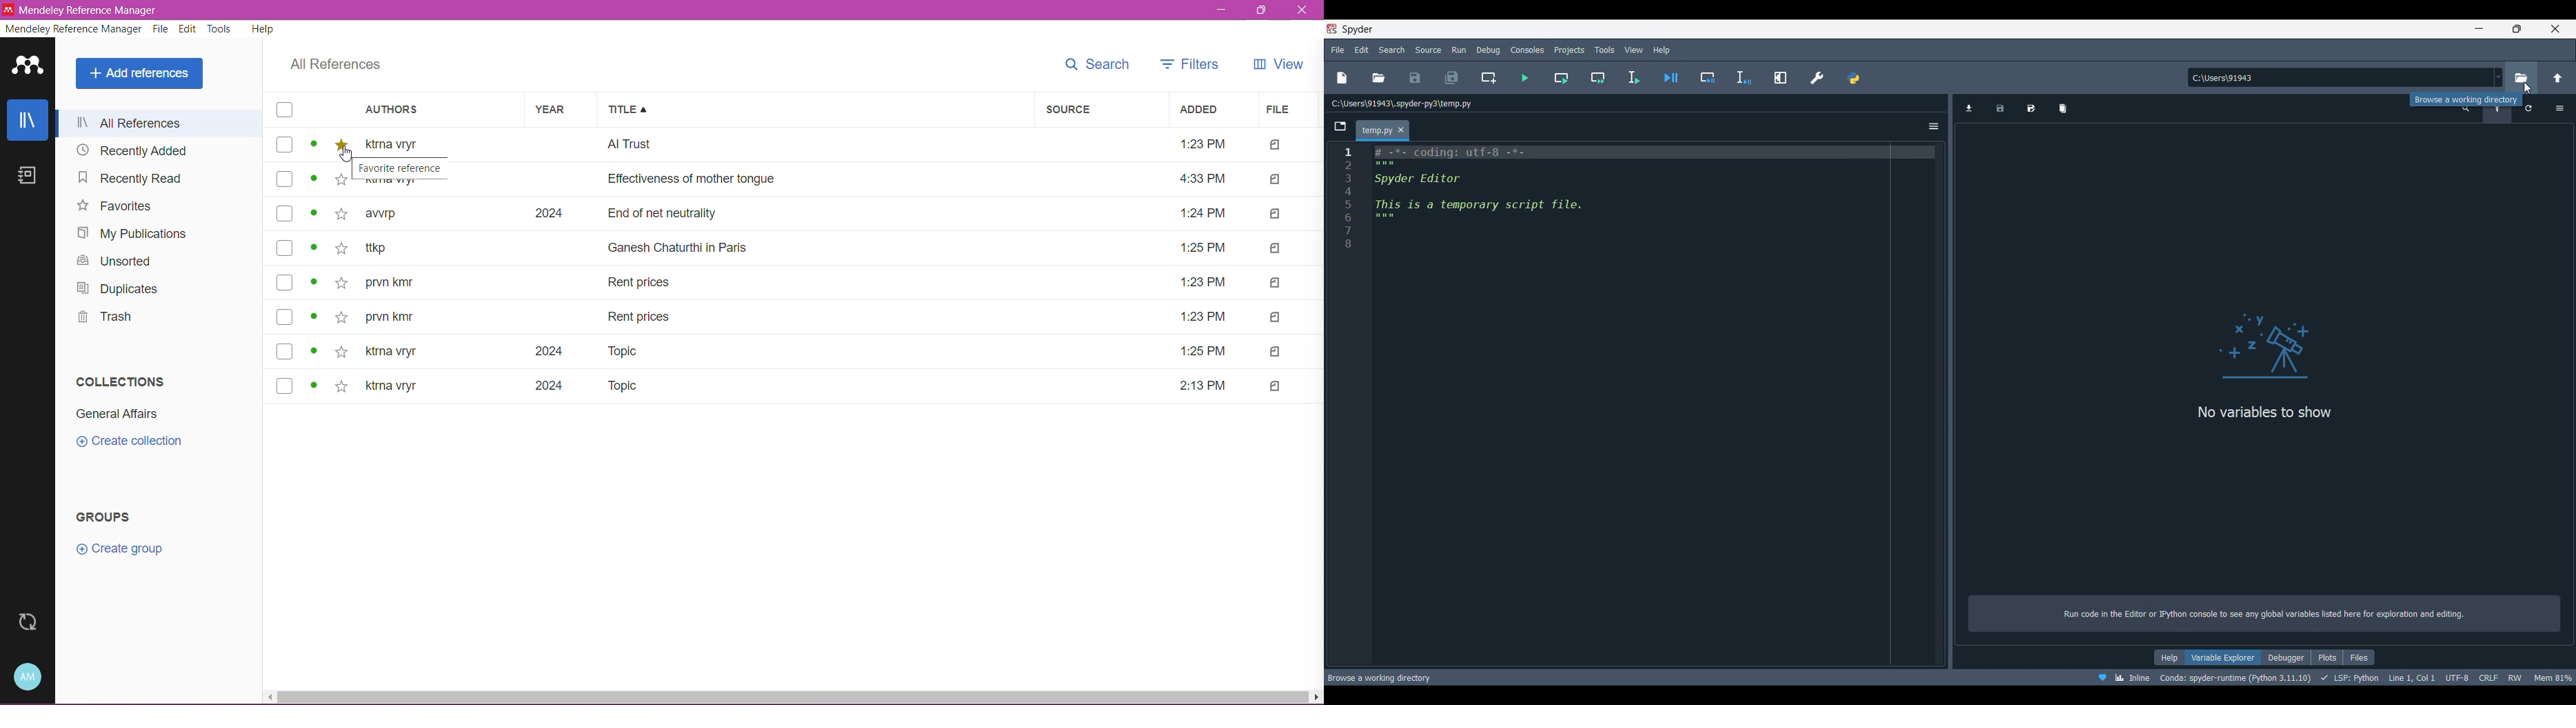 This screenshot has height=728, width=2576. What do you see at coordinates (1276, 386) in the screenshot?
I see `Indicates file type` at bounding box center [1276, 386].